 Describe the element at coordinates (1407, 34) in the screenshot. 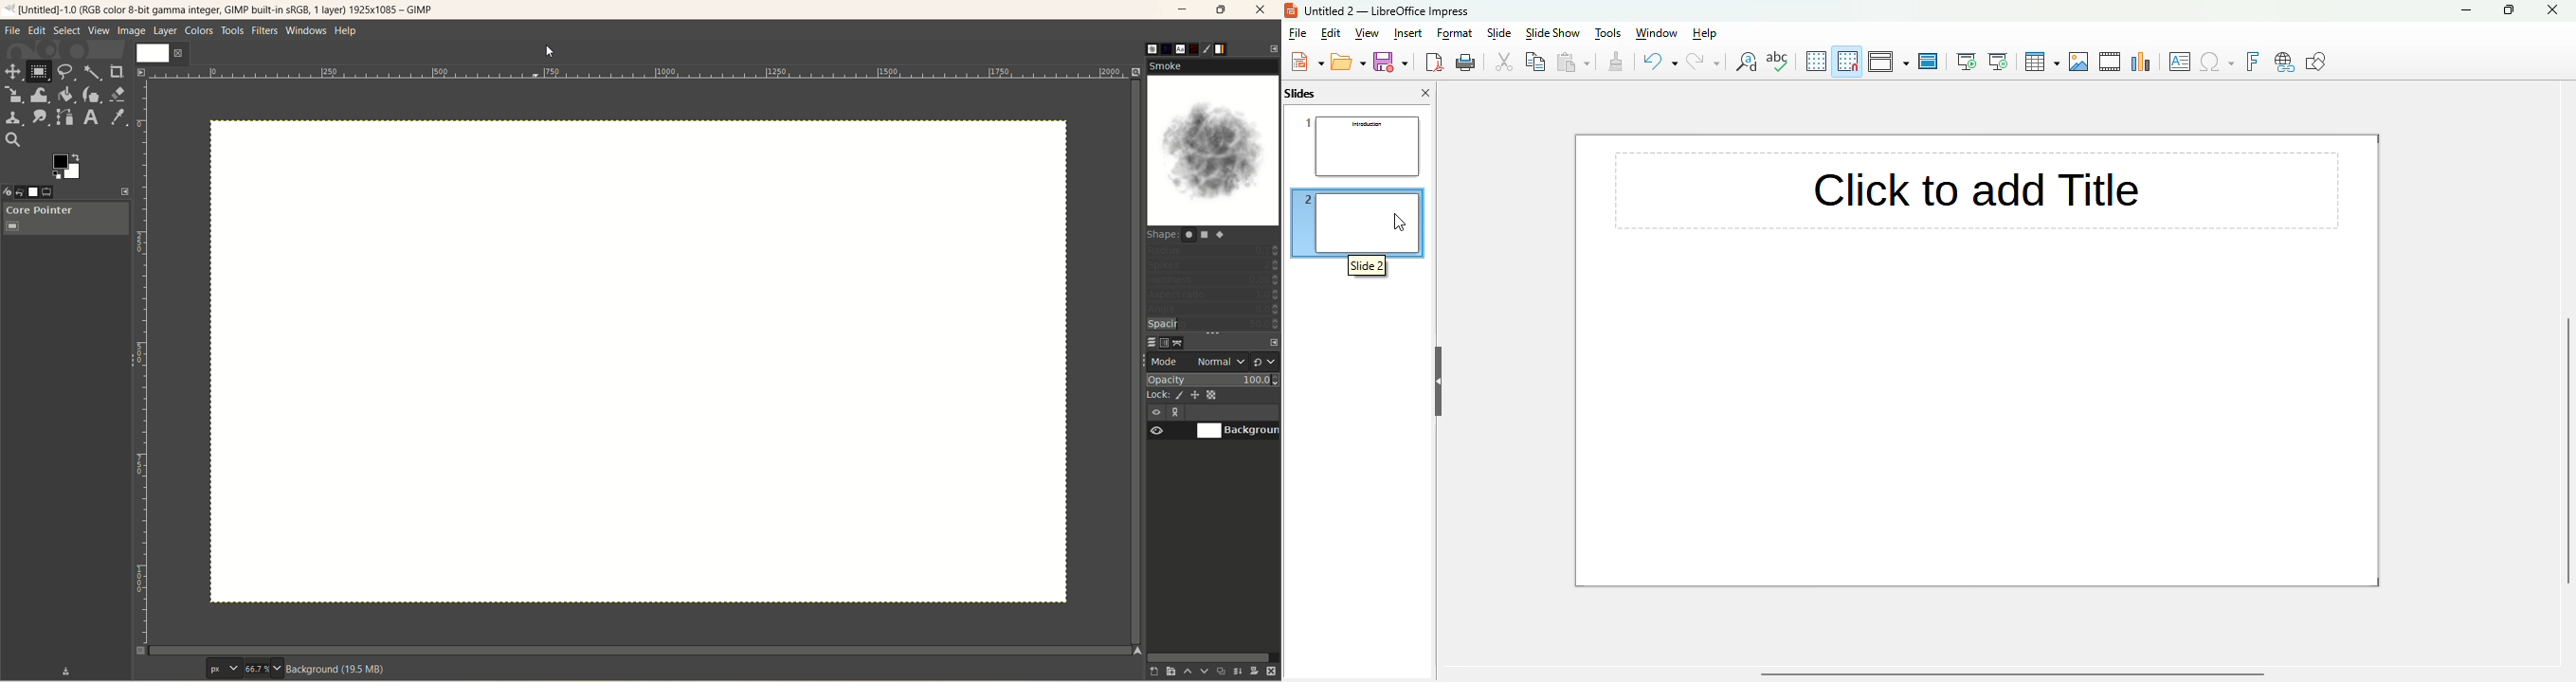

I see `insert` at that location.